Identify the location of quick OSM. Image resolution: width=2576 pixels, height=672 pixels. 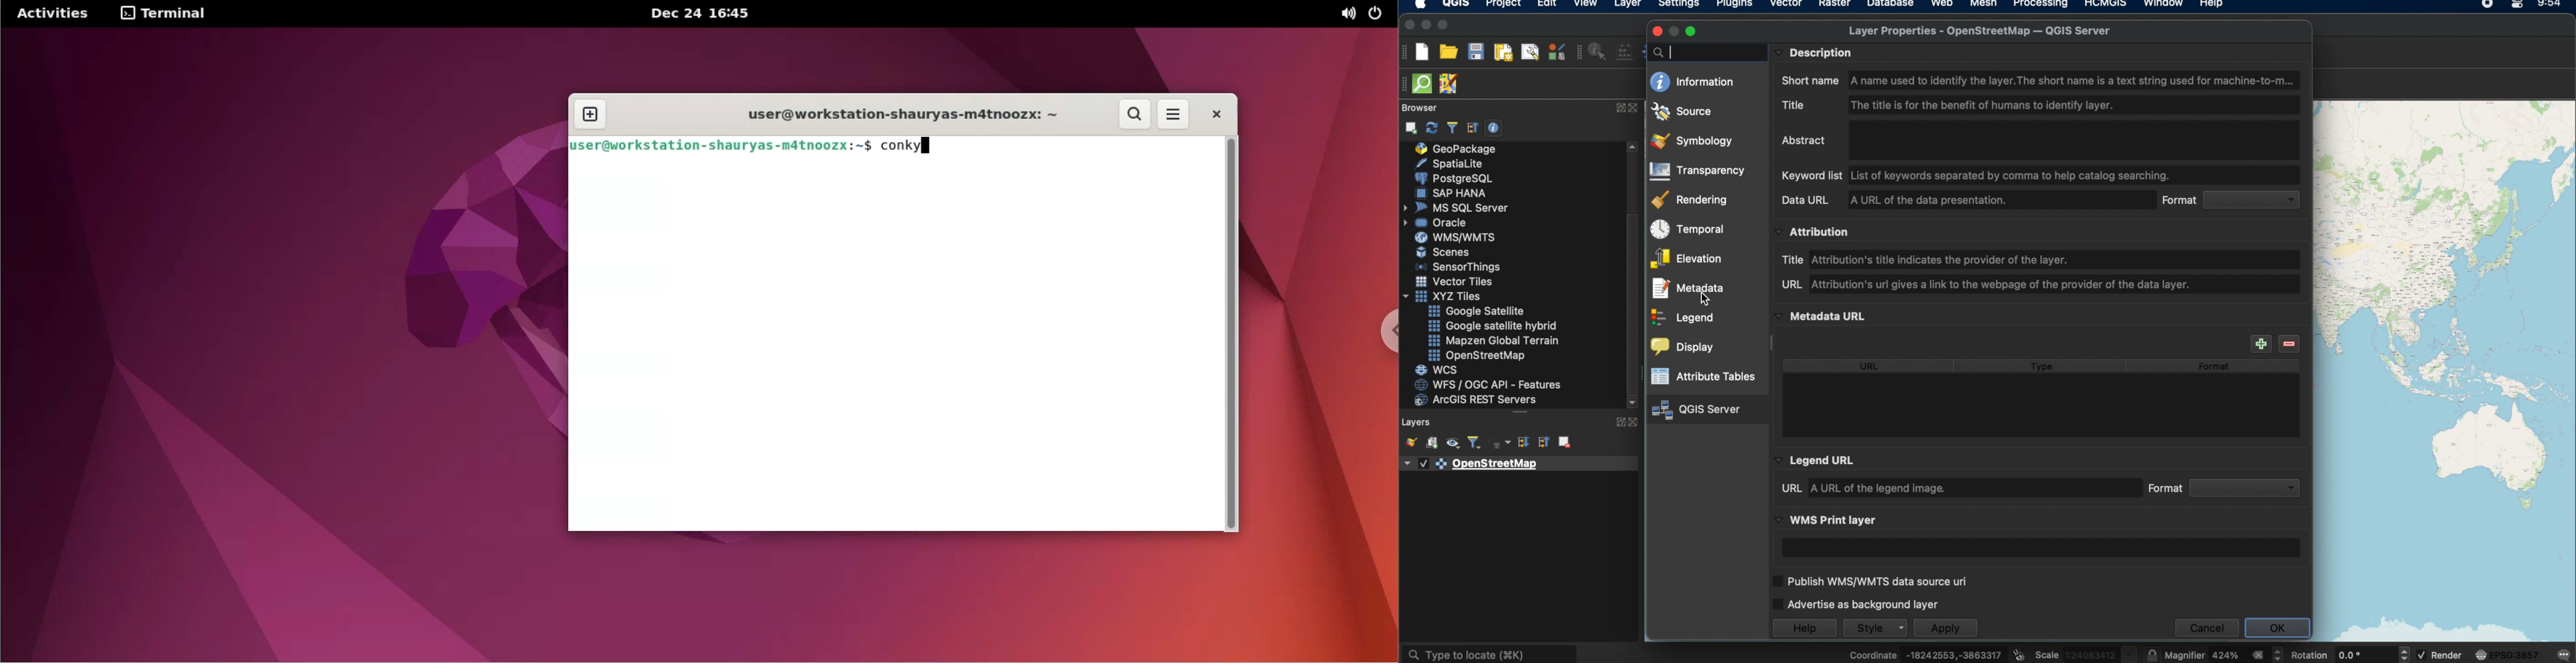
(1422, 83).